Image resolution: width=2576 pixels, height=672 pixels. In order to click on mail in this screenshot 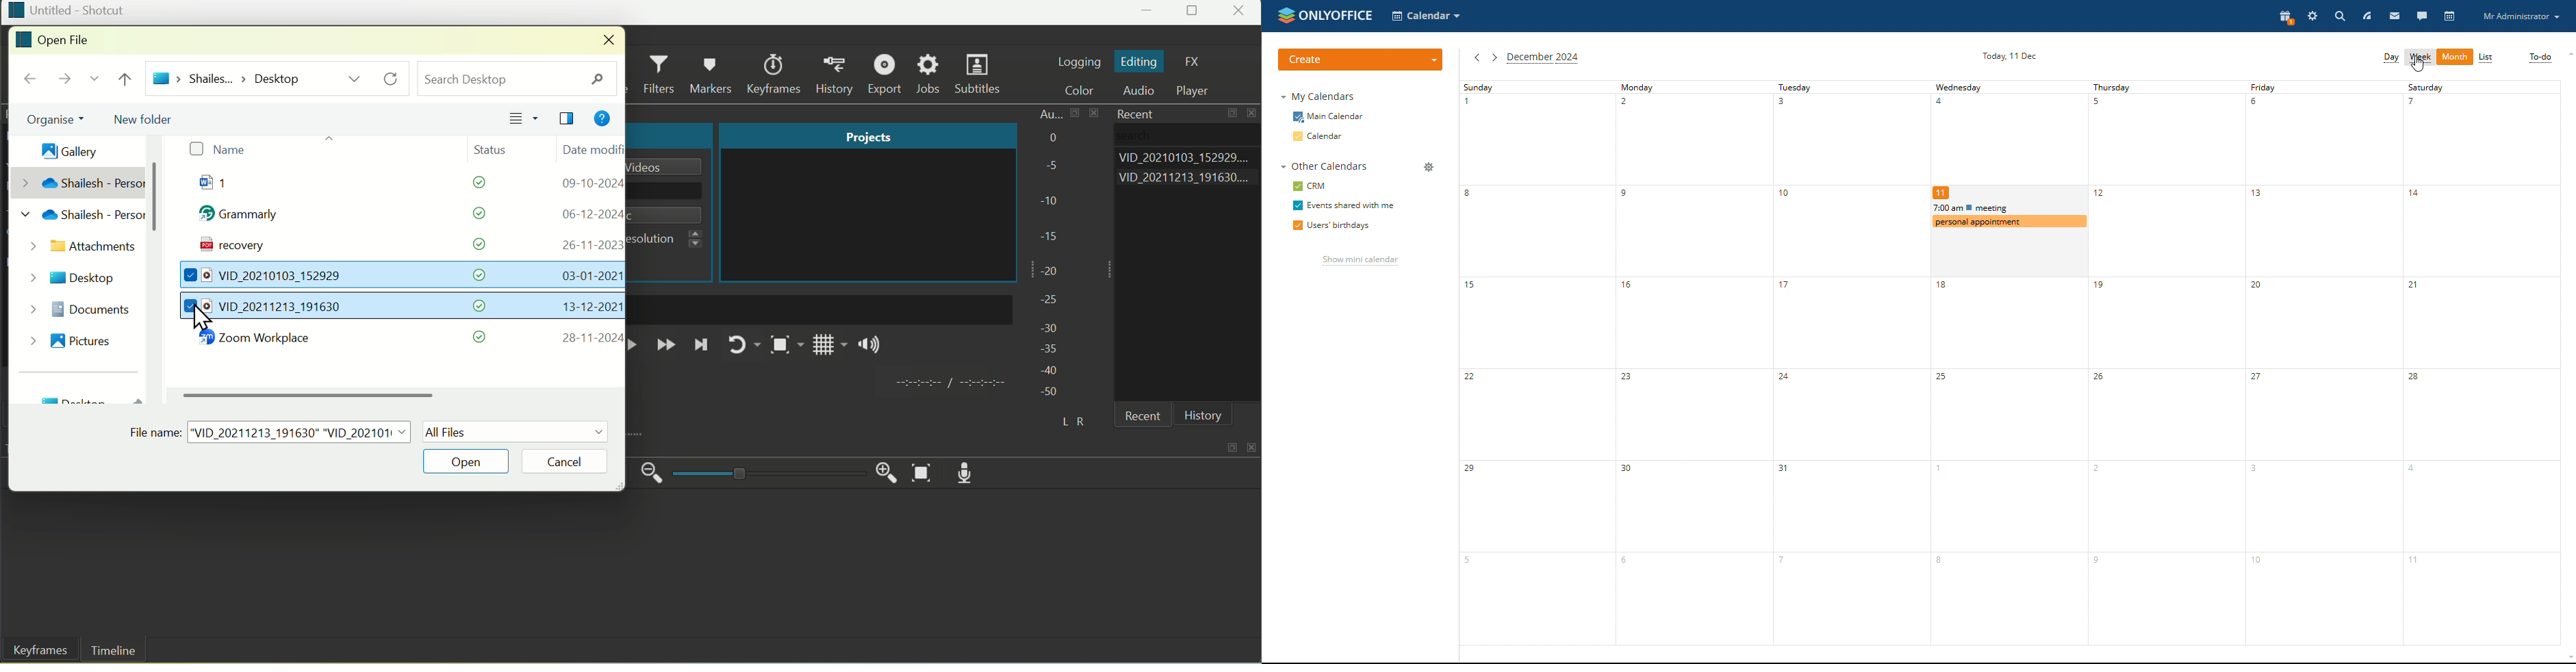, I will do `click(2394, 15)`.